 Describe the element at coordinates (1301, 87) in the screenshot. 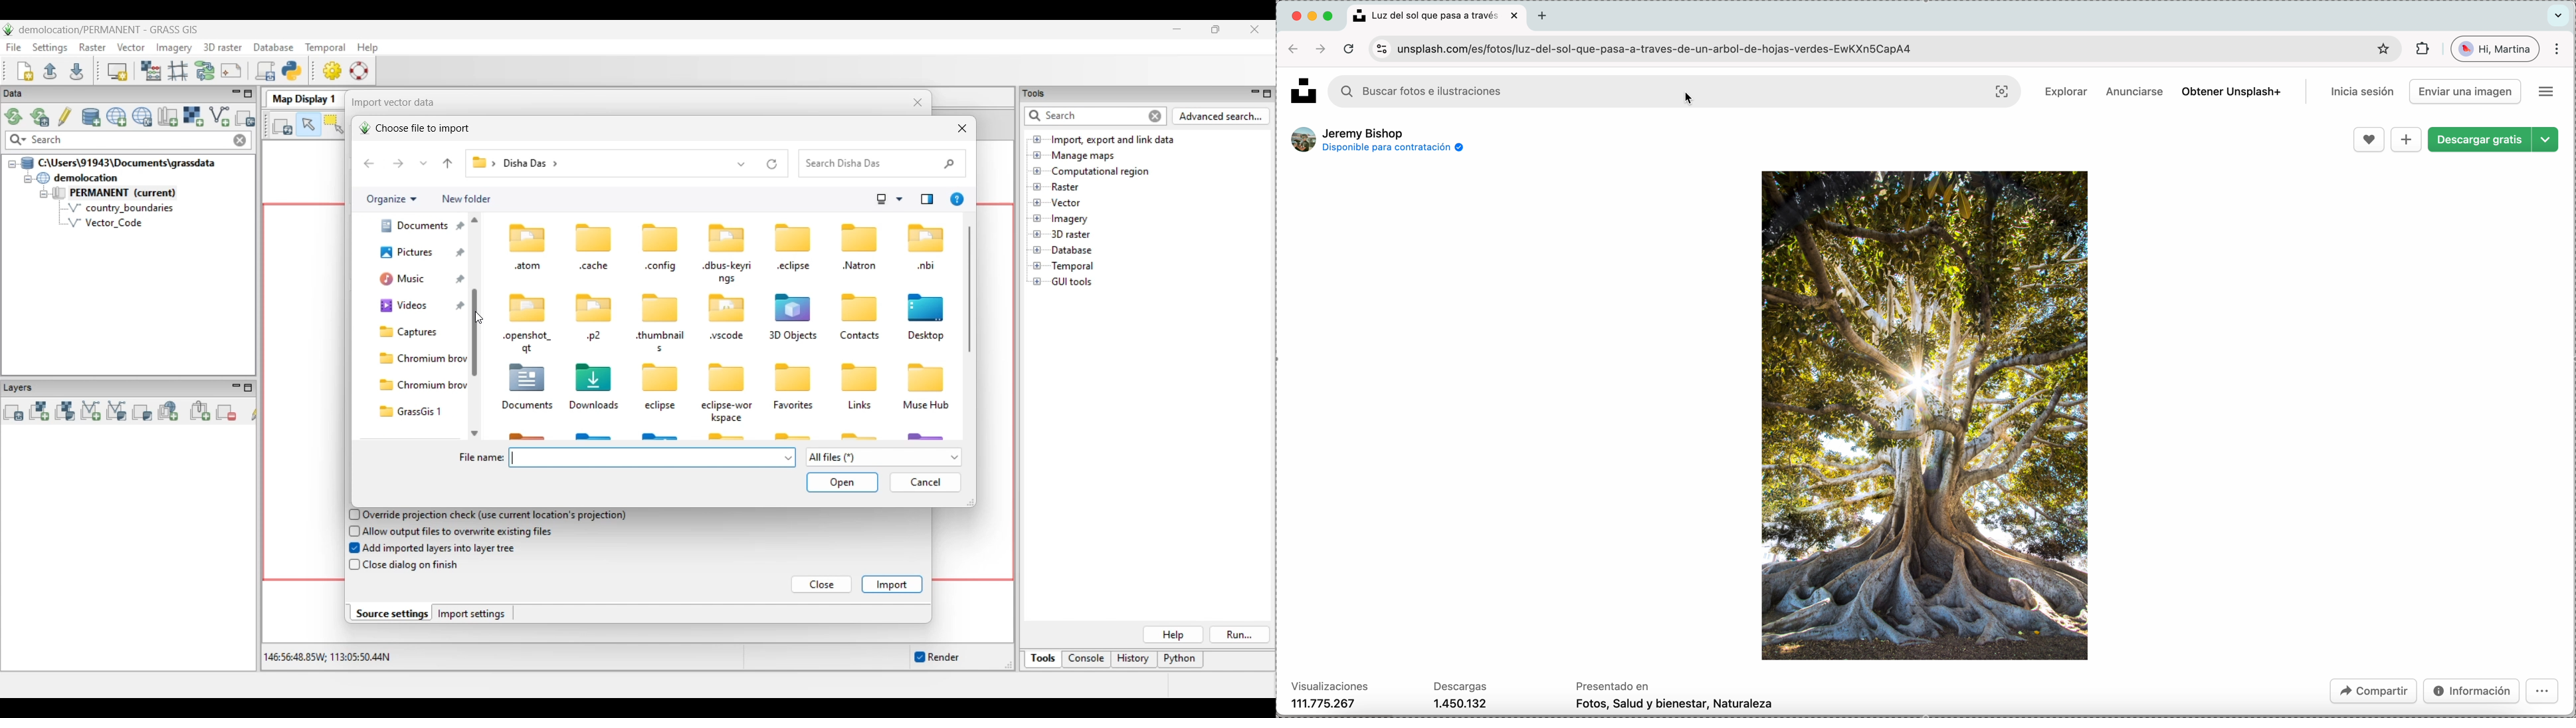

I see `unsplash logo` at that location.